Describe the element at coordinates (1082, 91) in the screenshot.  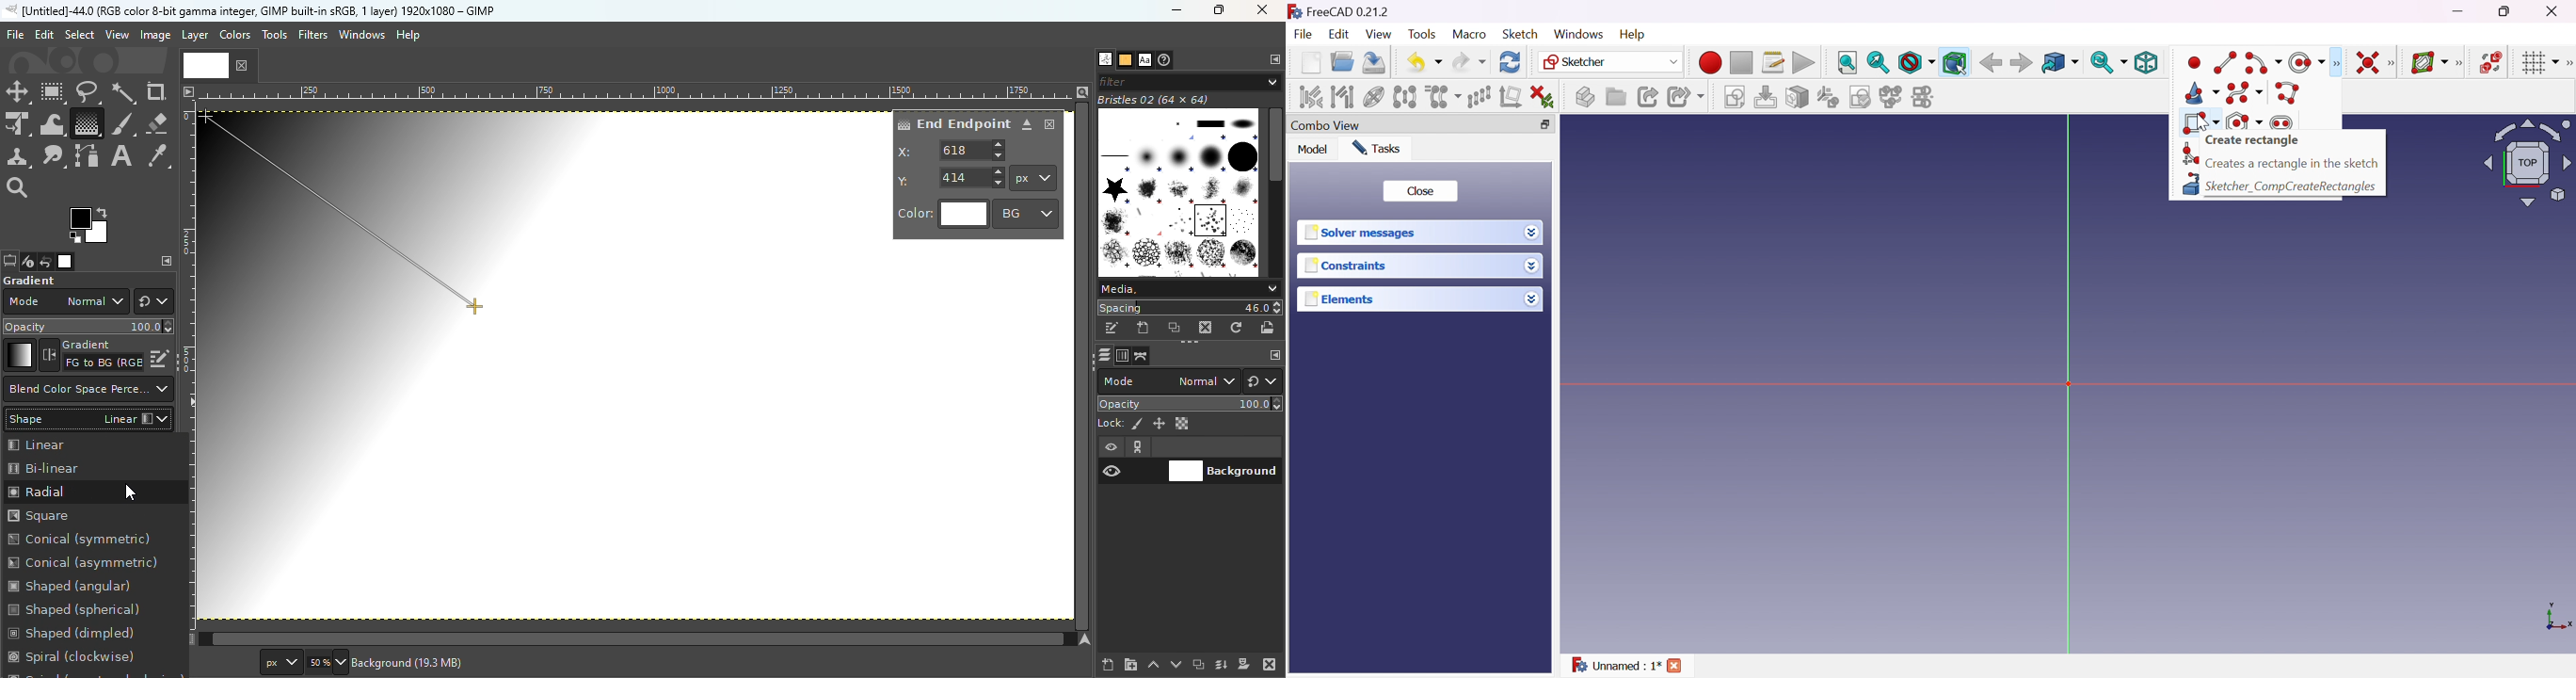
I see `Zoom image when window size changes` at that location.